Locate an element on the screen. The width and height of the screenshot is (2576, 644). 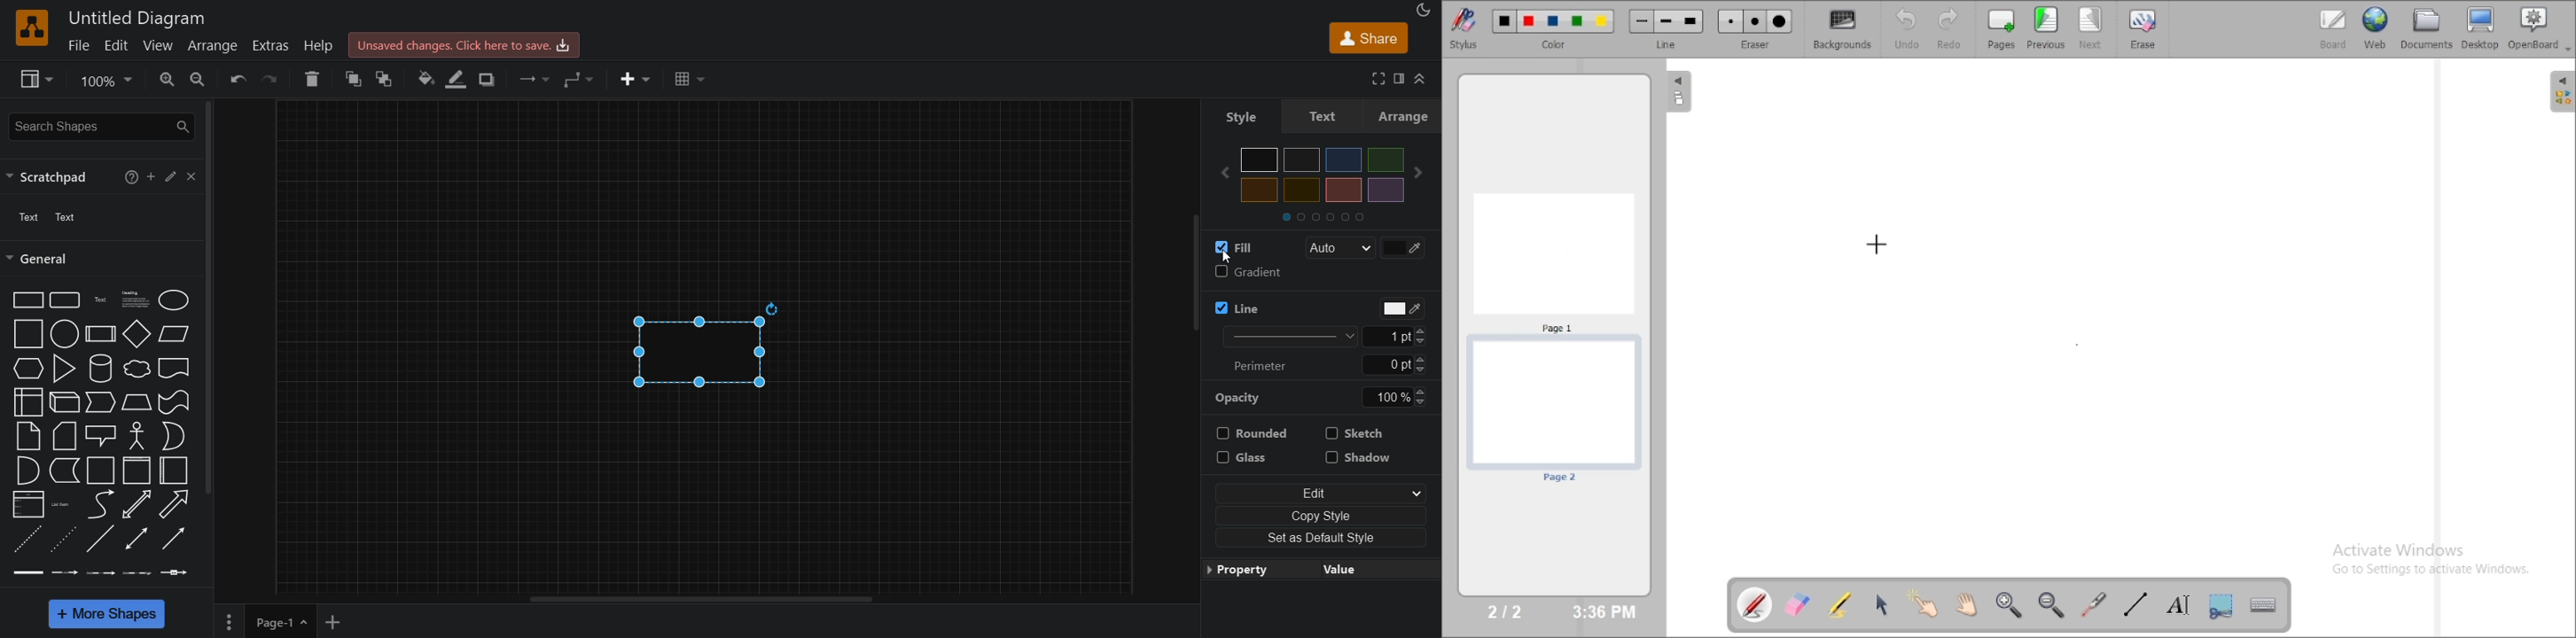
edit is located at coordinates (1326, 492).